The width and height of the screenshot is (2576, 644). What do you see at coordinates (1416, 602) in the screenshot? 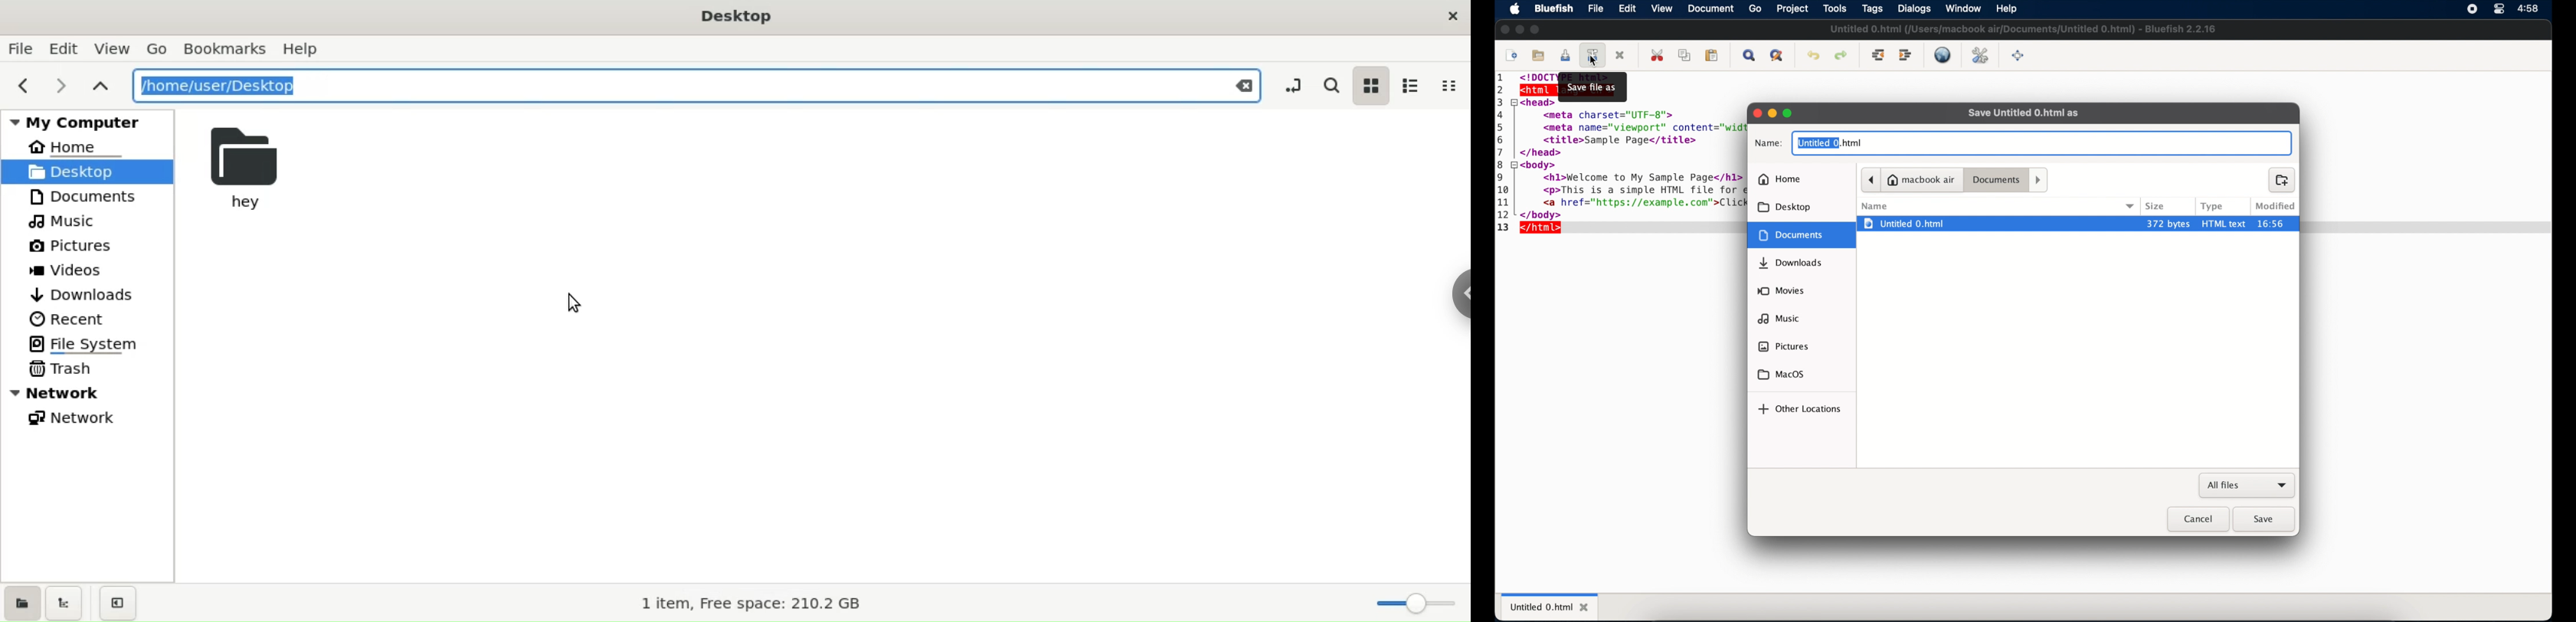
I see `zoom Slider` at bounding box center [1416, 602].